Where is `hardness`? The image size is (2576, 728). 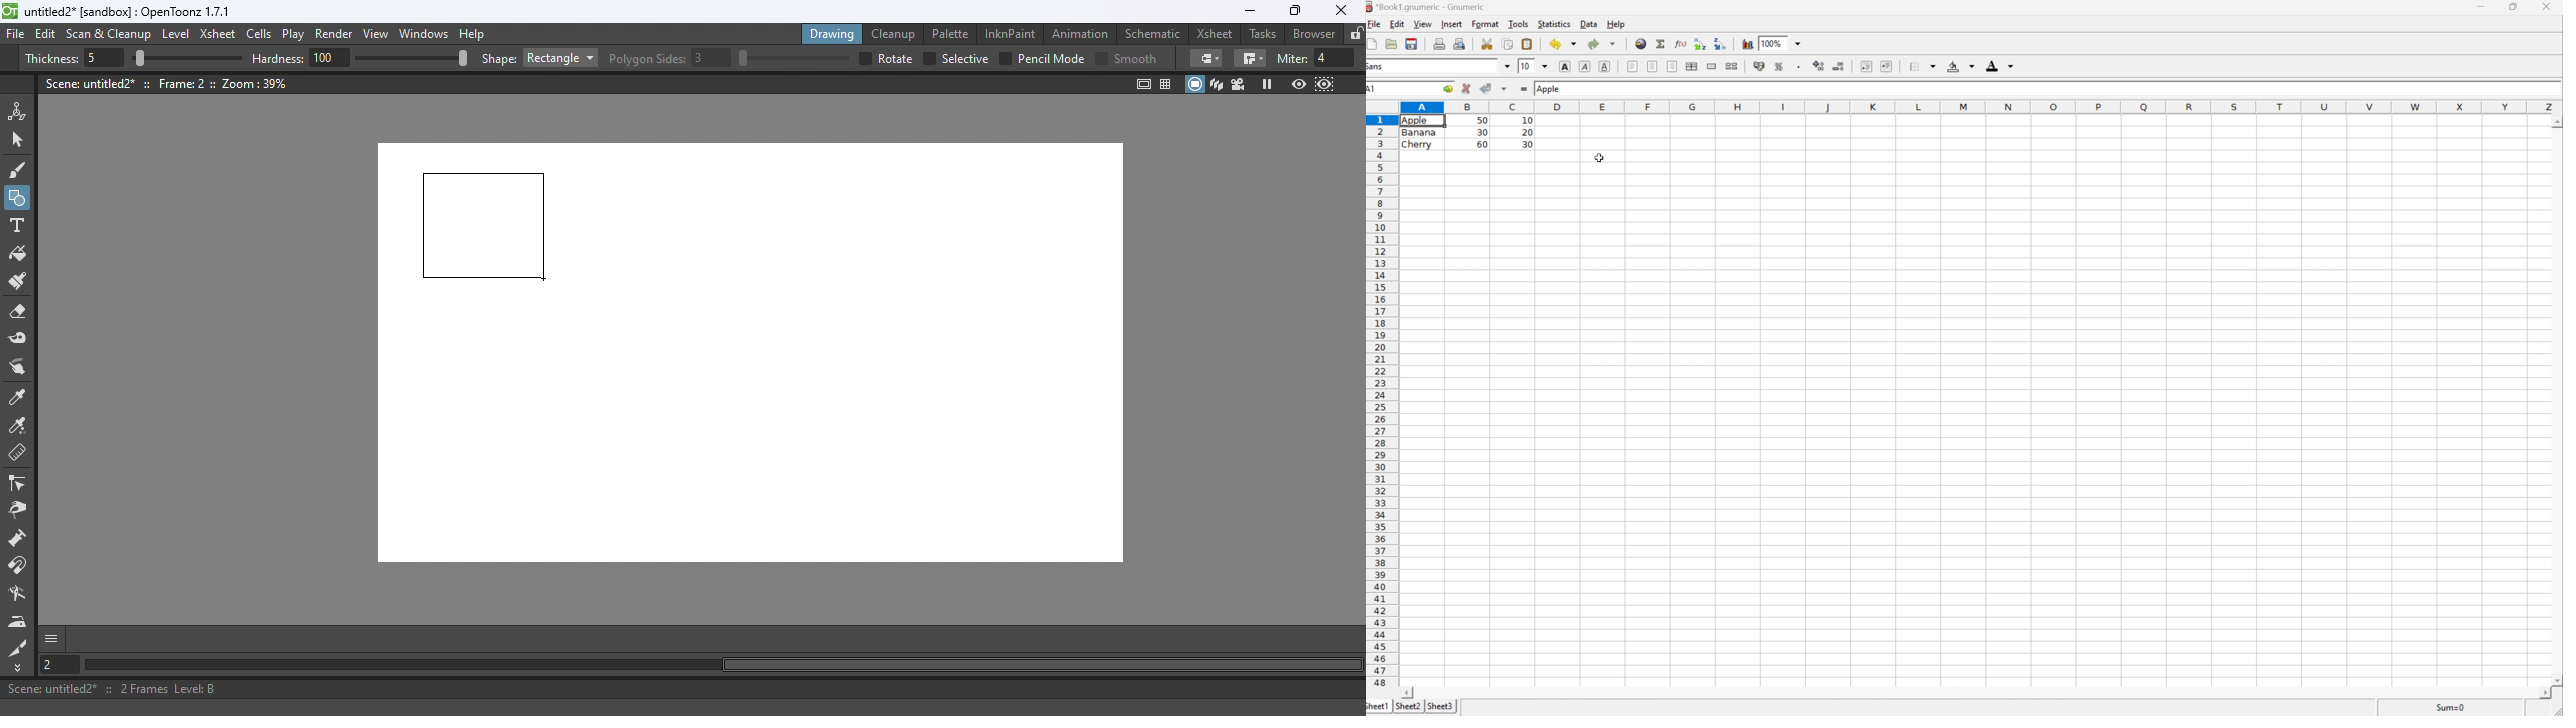
hardness is located at coordinates (280, 58).